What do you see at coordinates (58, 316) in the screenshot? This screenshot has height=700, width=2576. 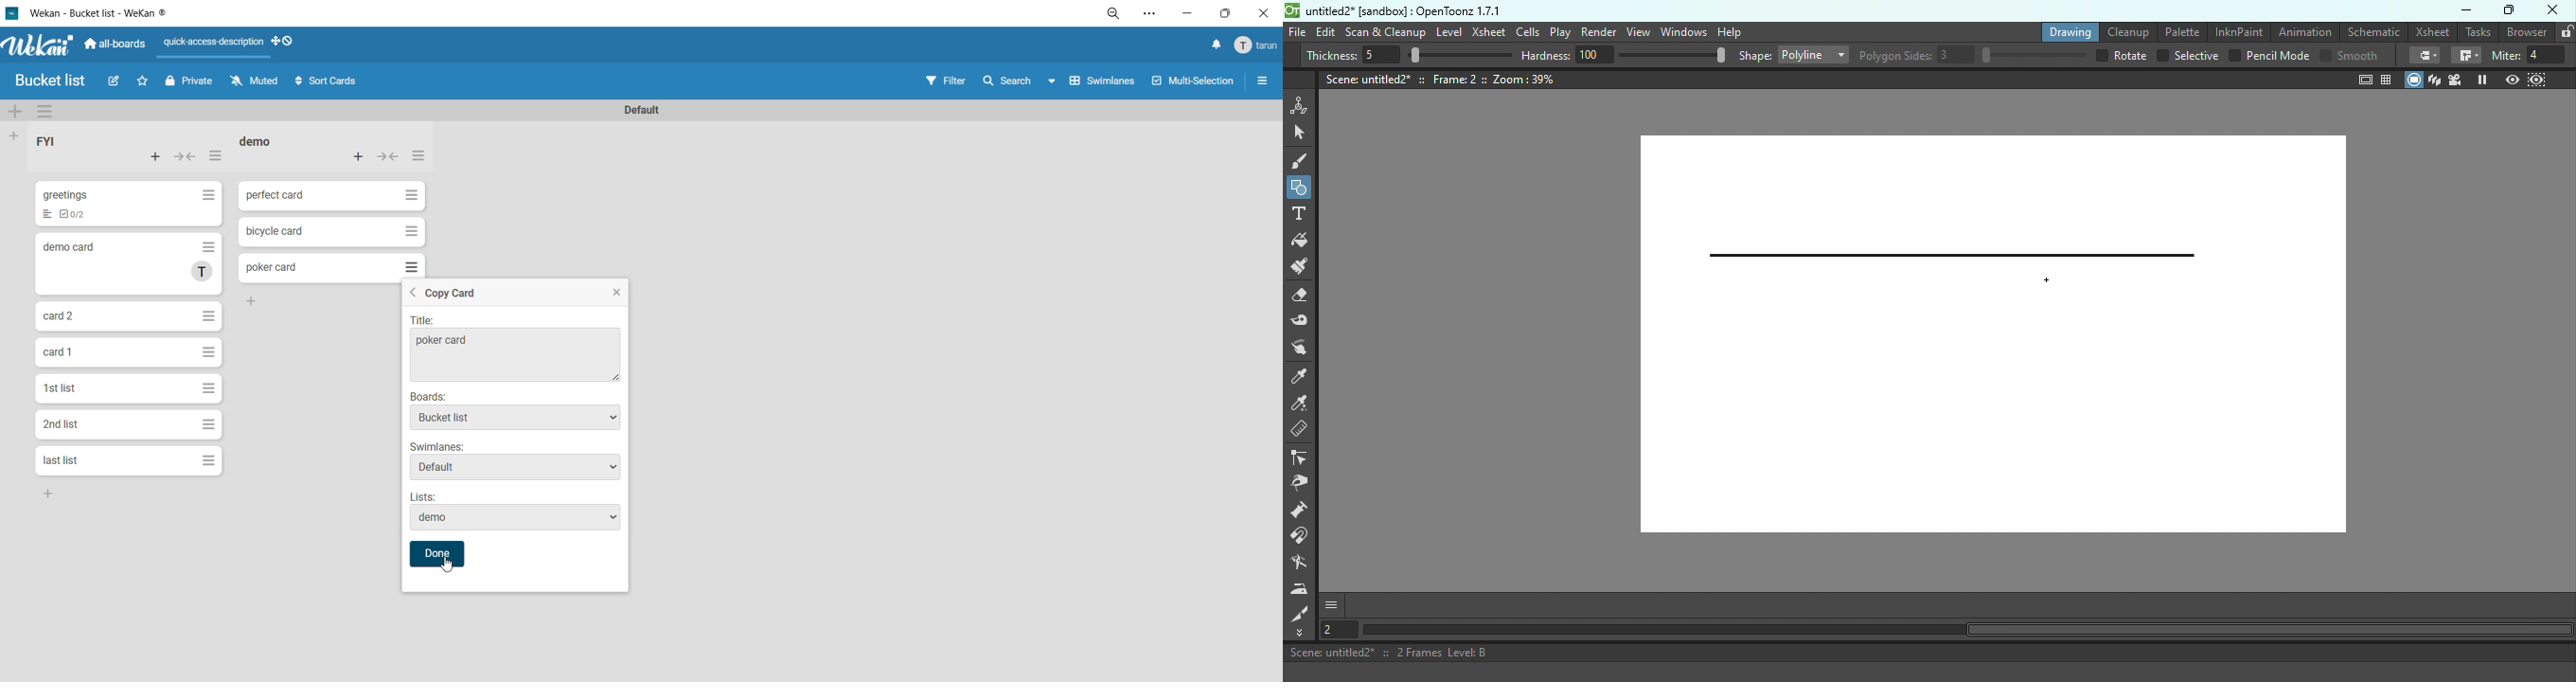 I see `card 2` at bounding box center [58, 316].